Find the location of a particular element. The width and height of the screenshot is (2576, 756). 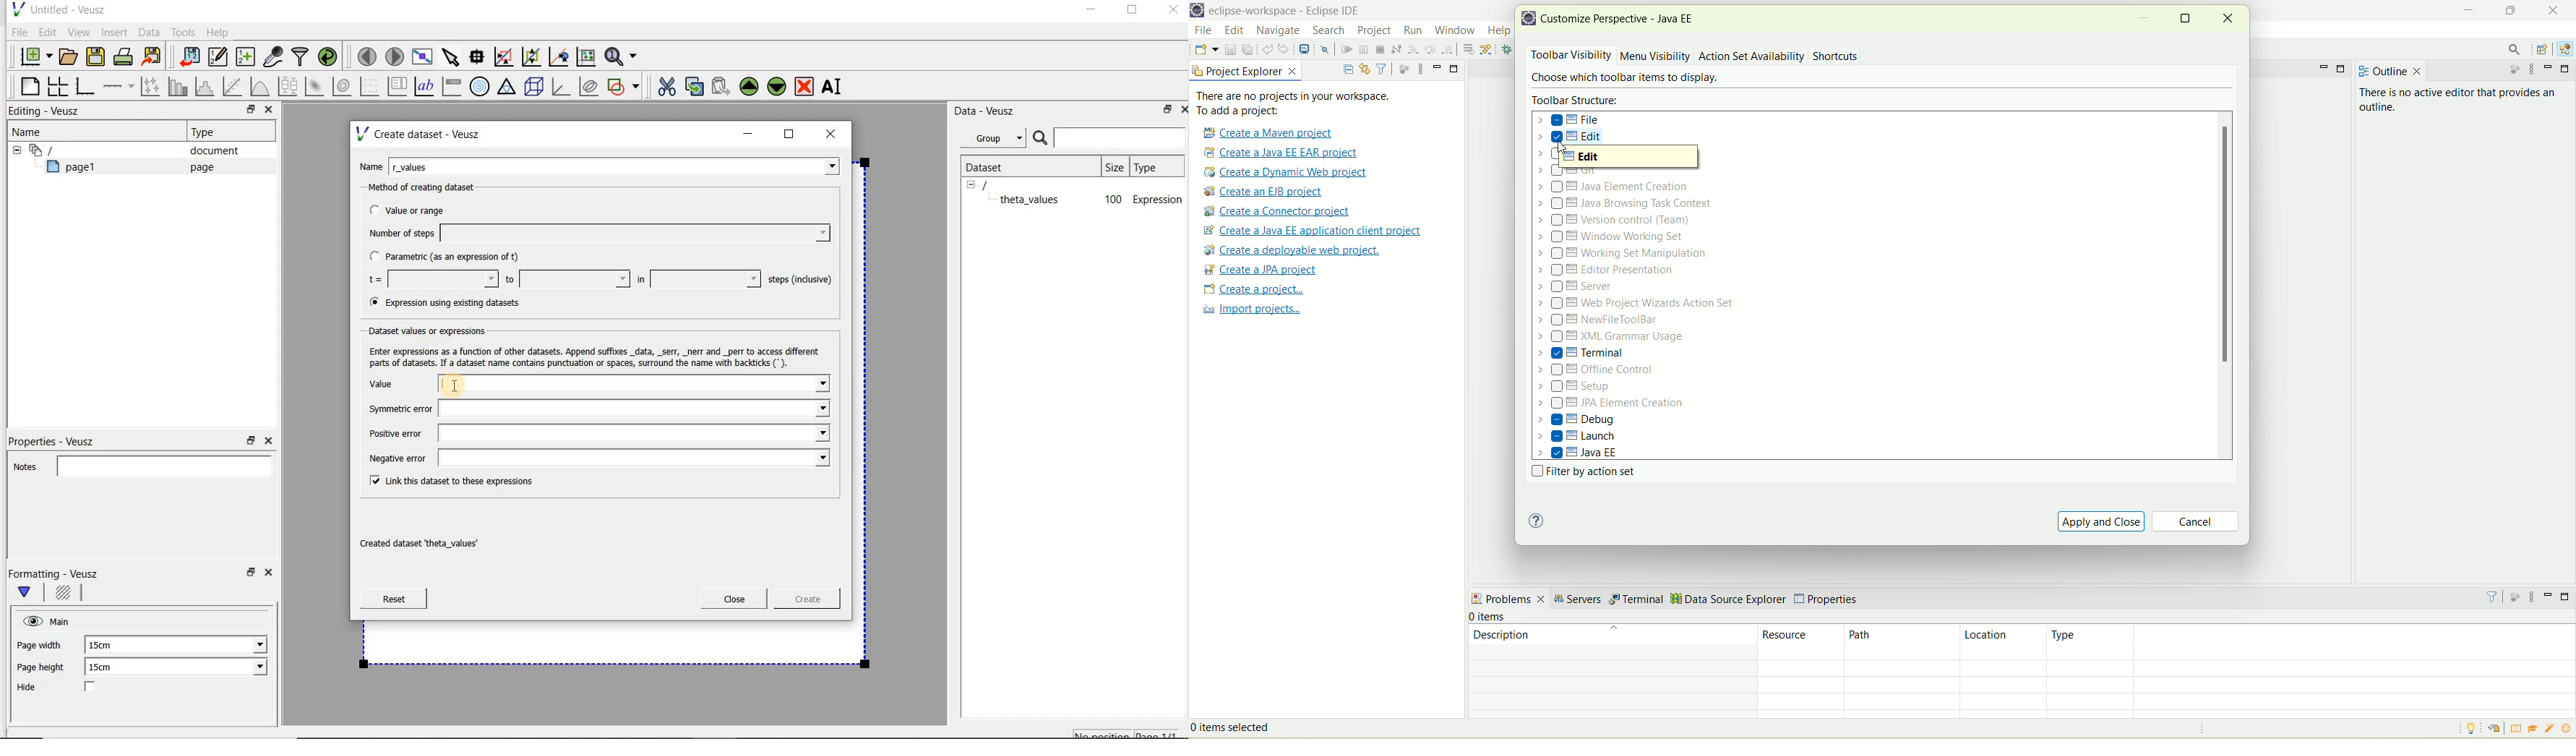

Insert is located at coordinates (116, 32).